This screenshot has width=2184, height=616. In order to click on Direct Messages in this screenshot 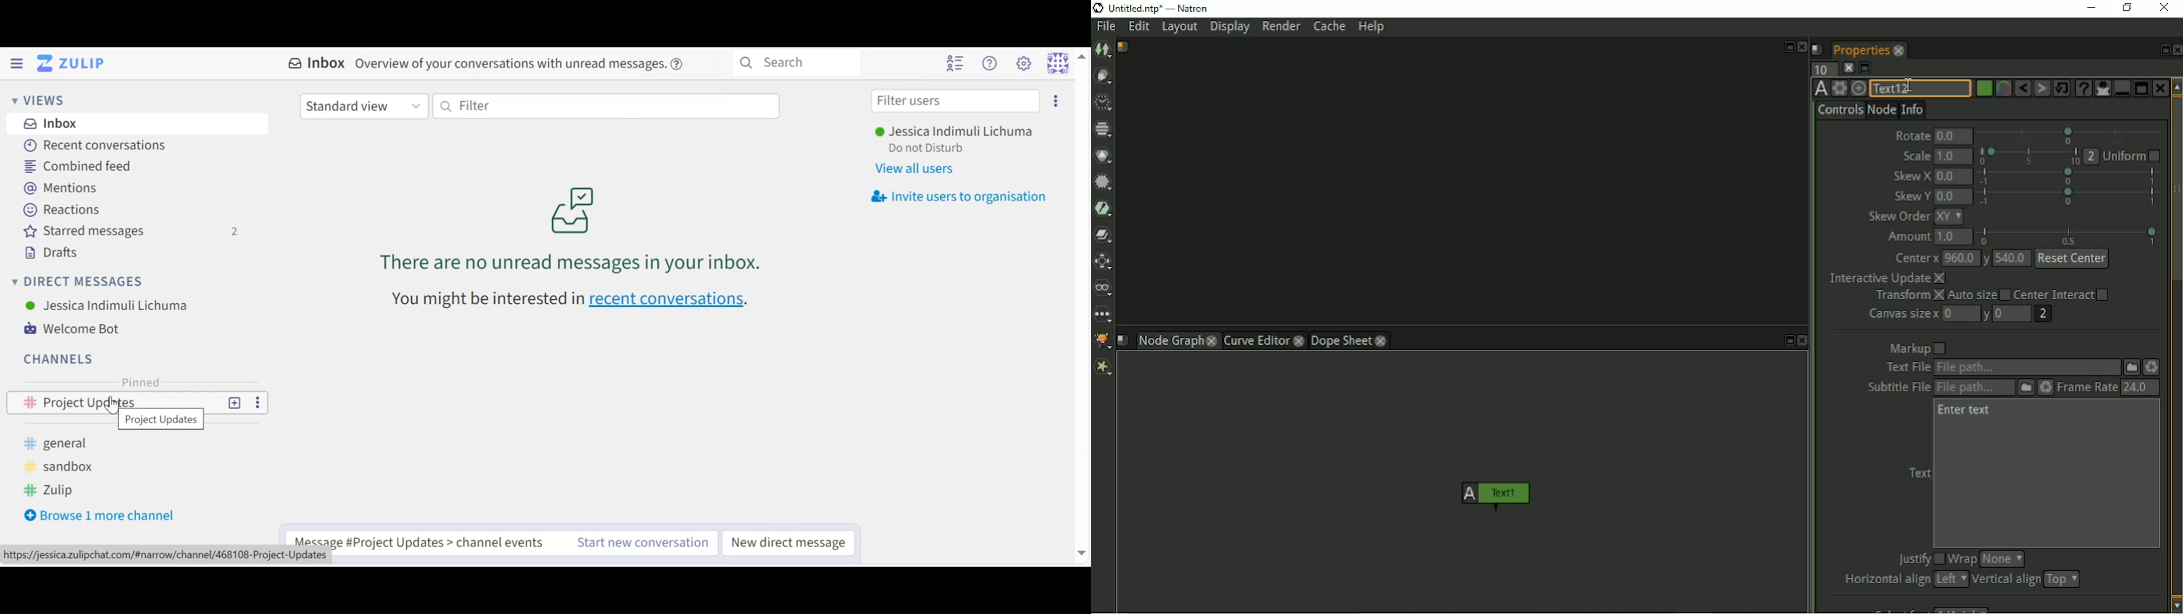, I will do `click(77, 281)`.